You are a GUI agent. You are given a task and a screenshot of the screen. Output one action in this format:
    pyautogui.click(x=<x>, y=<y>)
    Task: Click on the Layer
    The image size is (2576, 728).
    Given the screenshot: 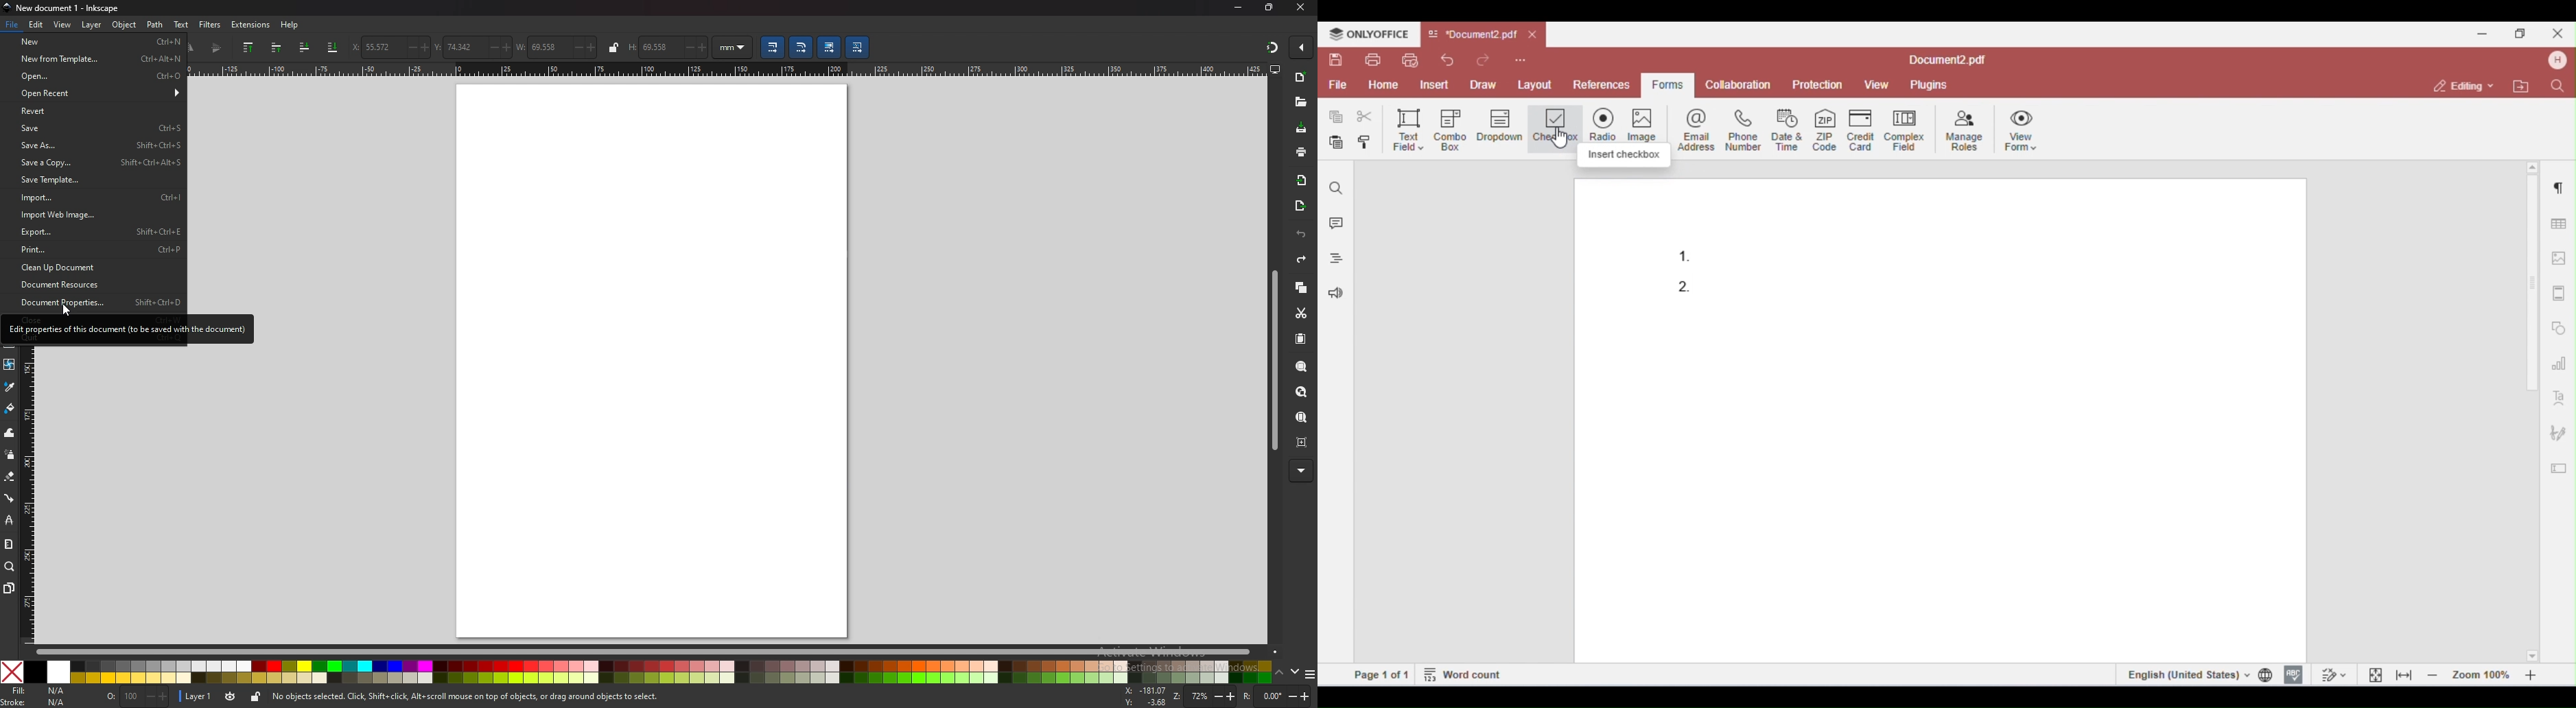 What is the action you would take?
    pyautogui.click(x=92, y=26)
    